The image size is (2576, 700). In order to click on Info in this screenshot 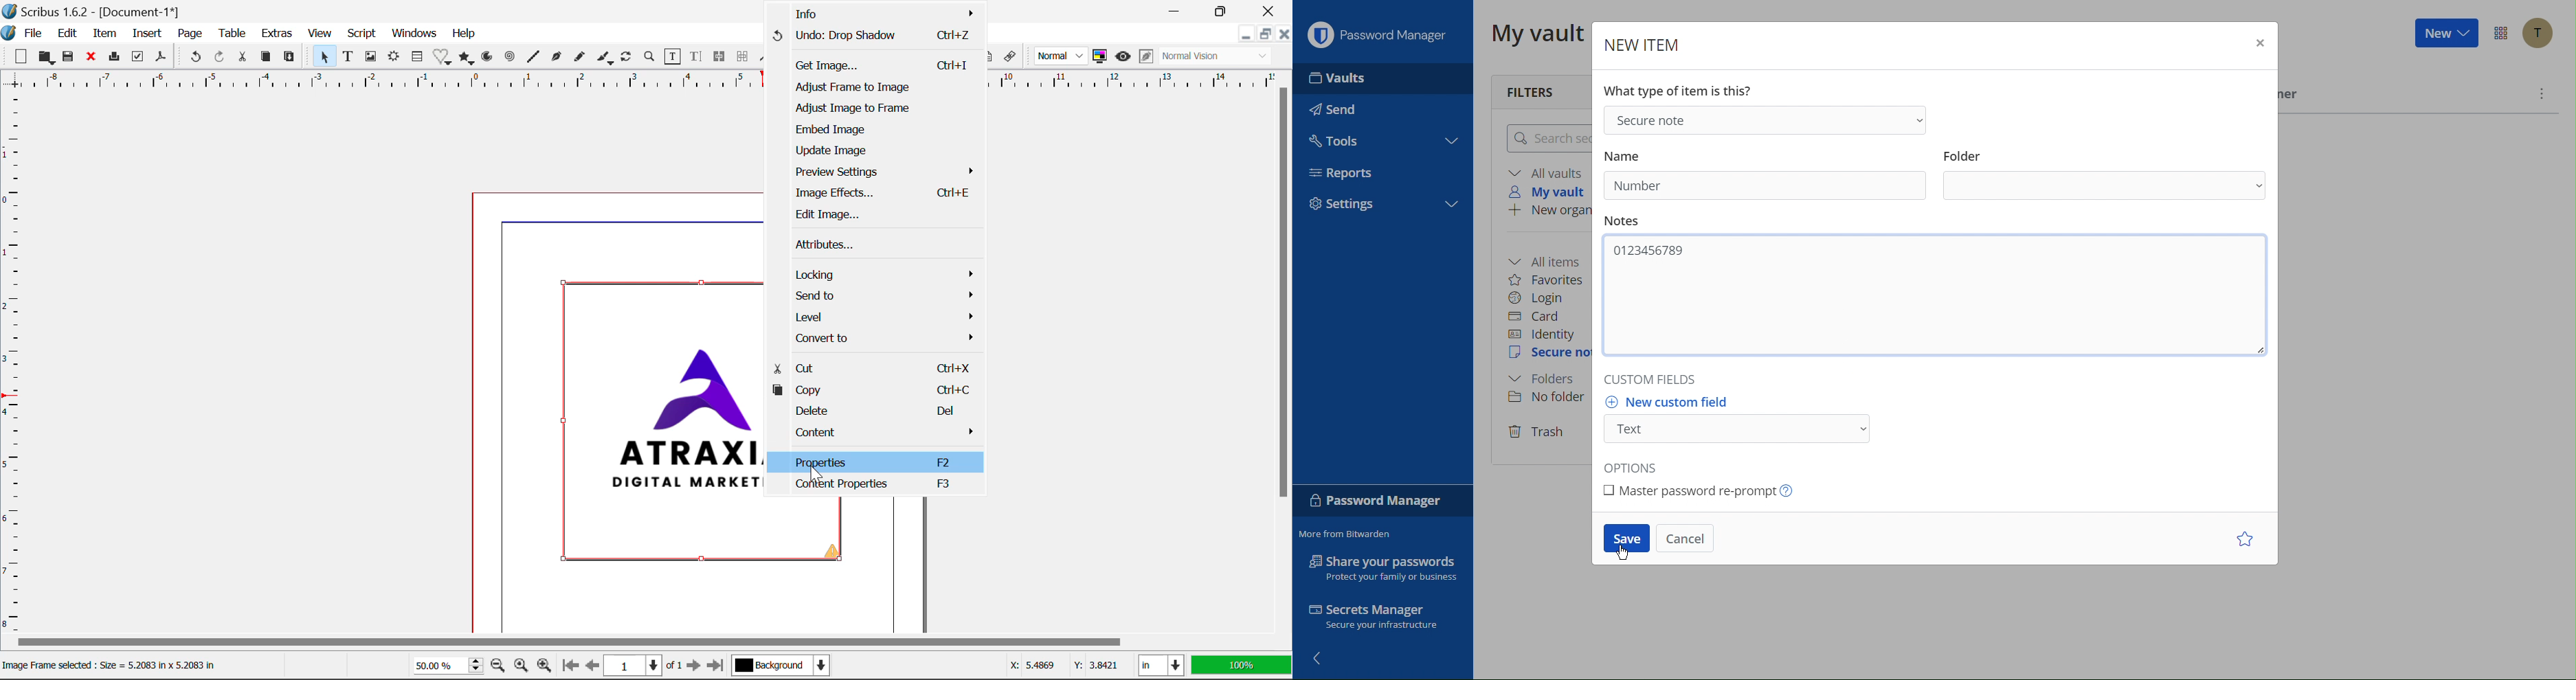, I will do `click(873, 15)`.